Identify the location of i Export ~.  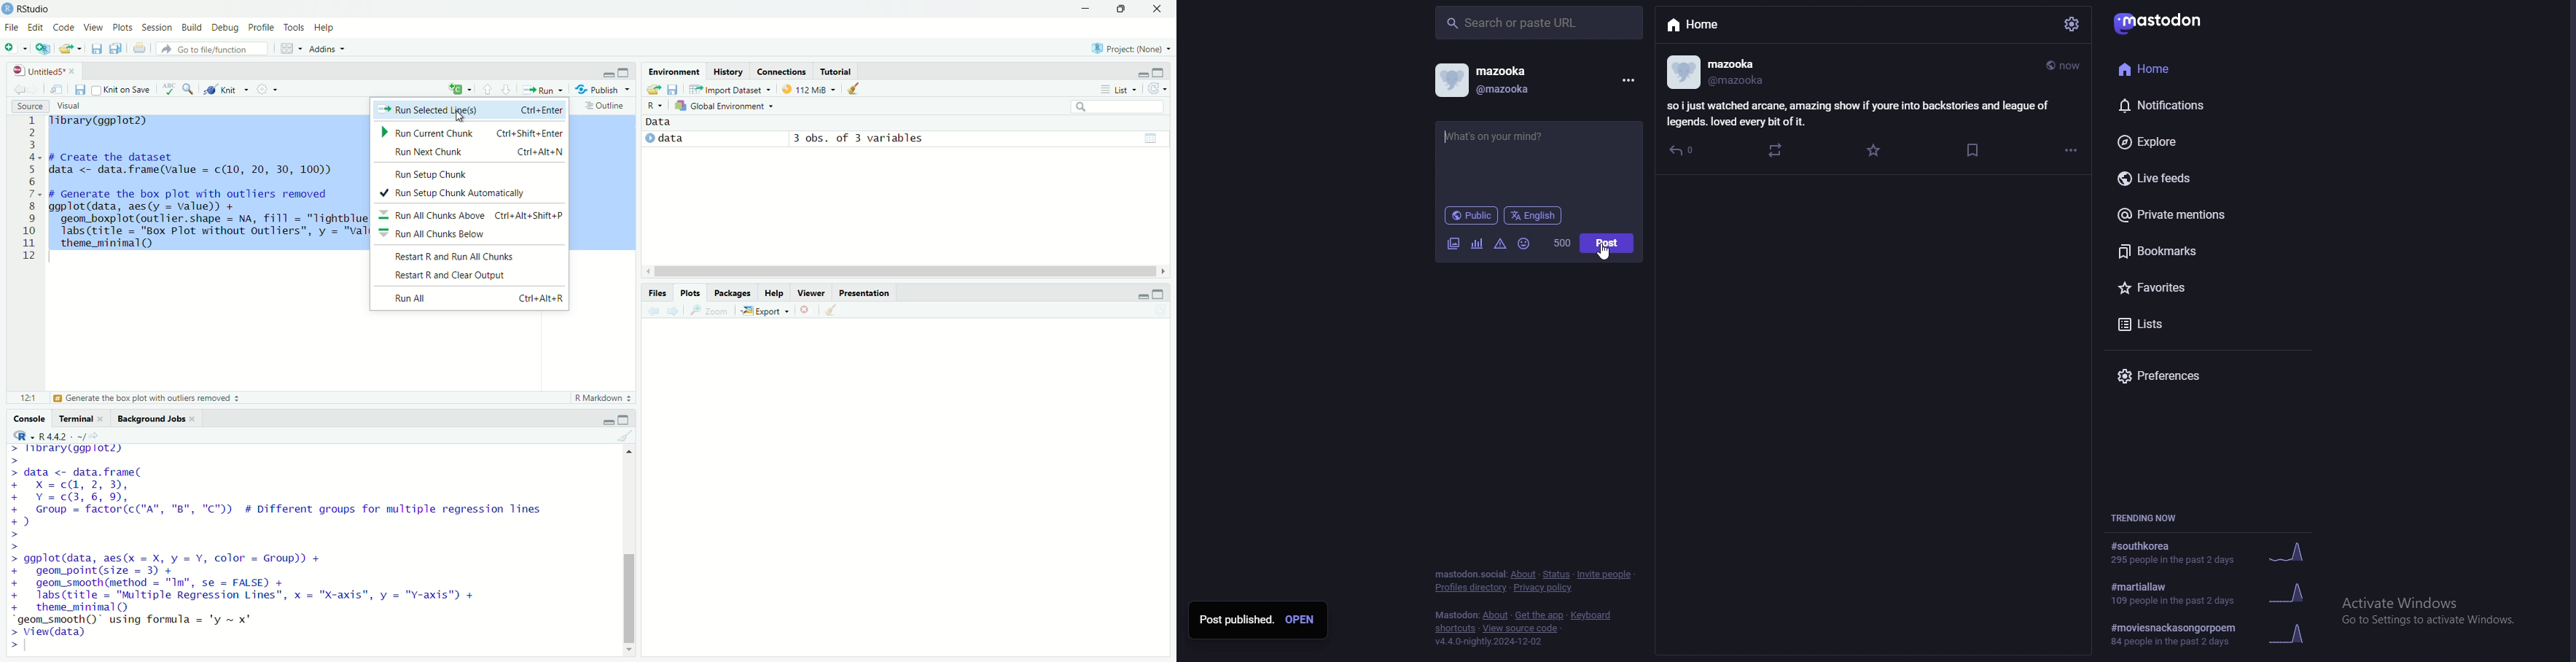
(767, 310).